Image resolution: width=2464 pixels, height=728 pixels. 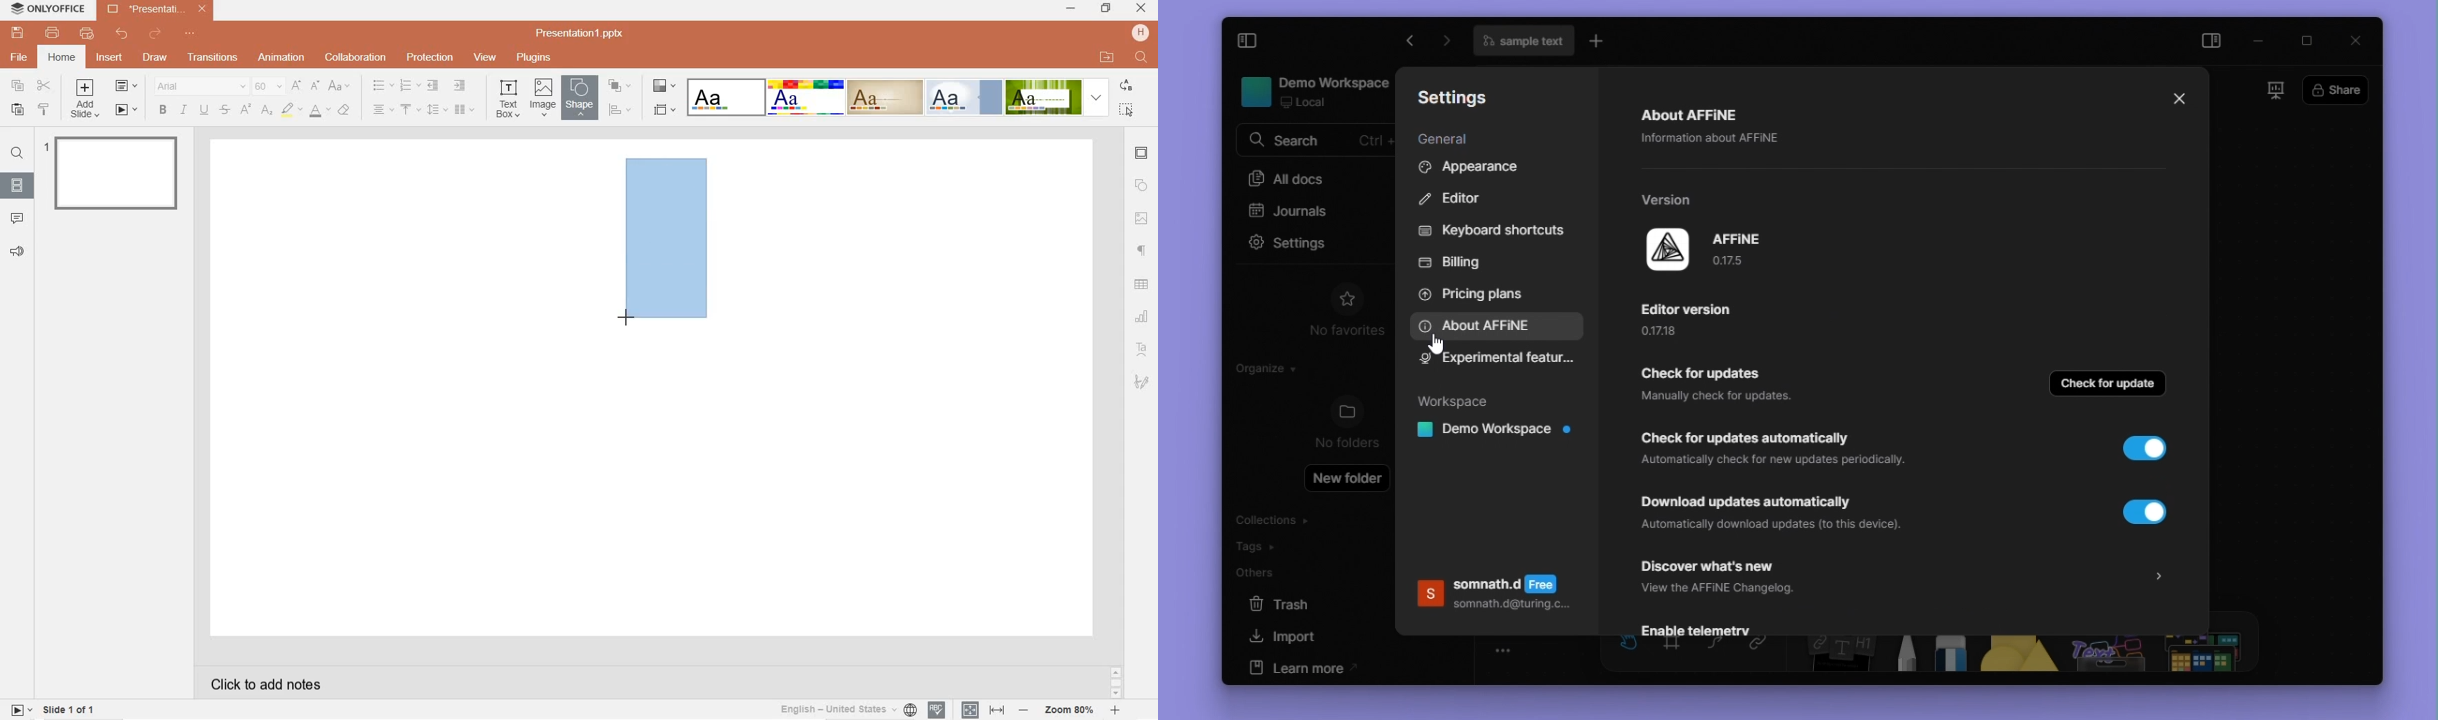 What do you see at coordinates (17, 252) in the screenshot?
I see `feedback & support` at bounding box center [17, 252].